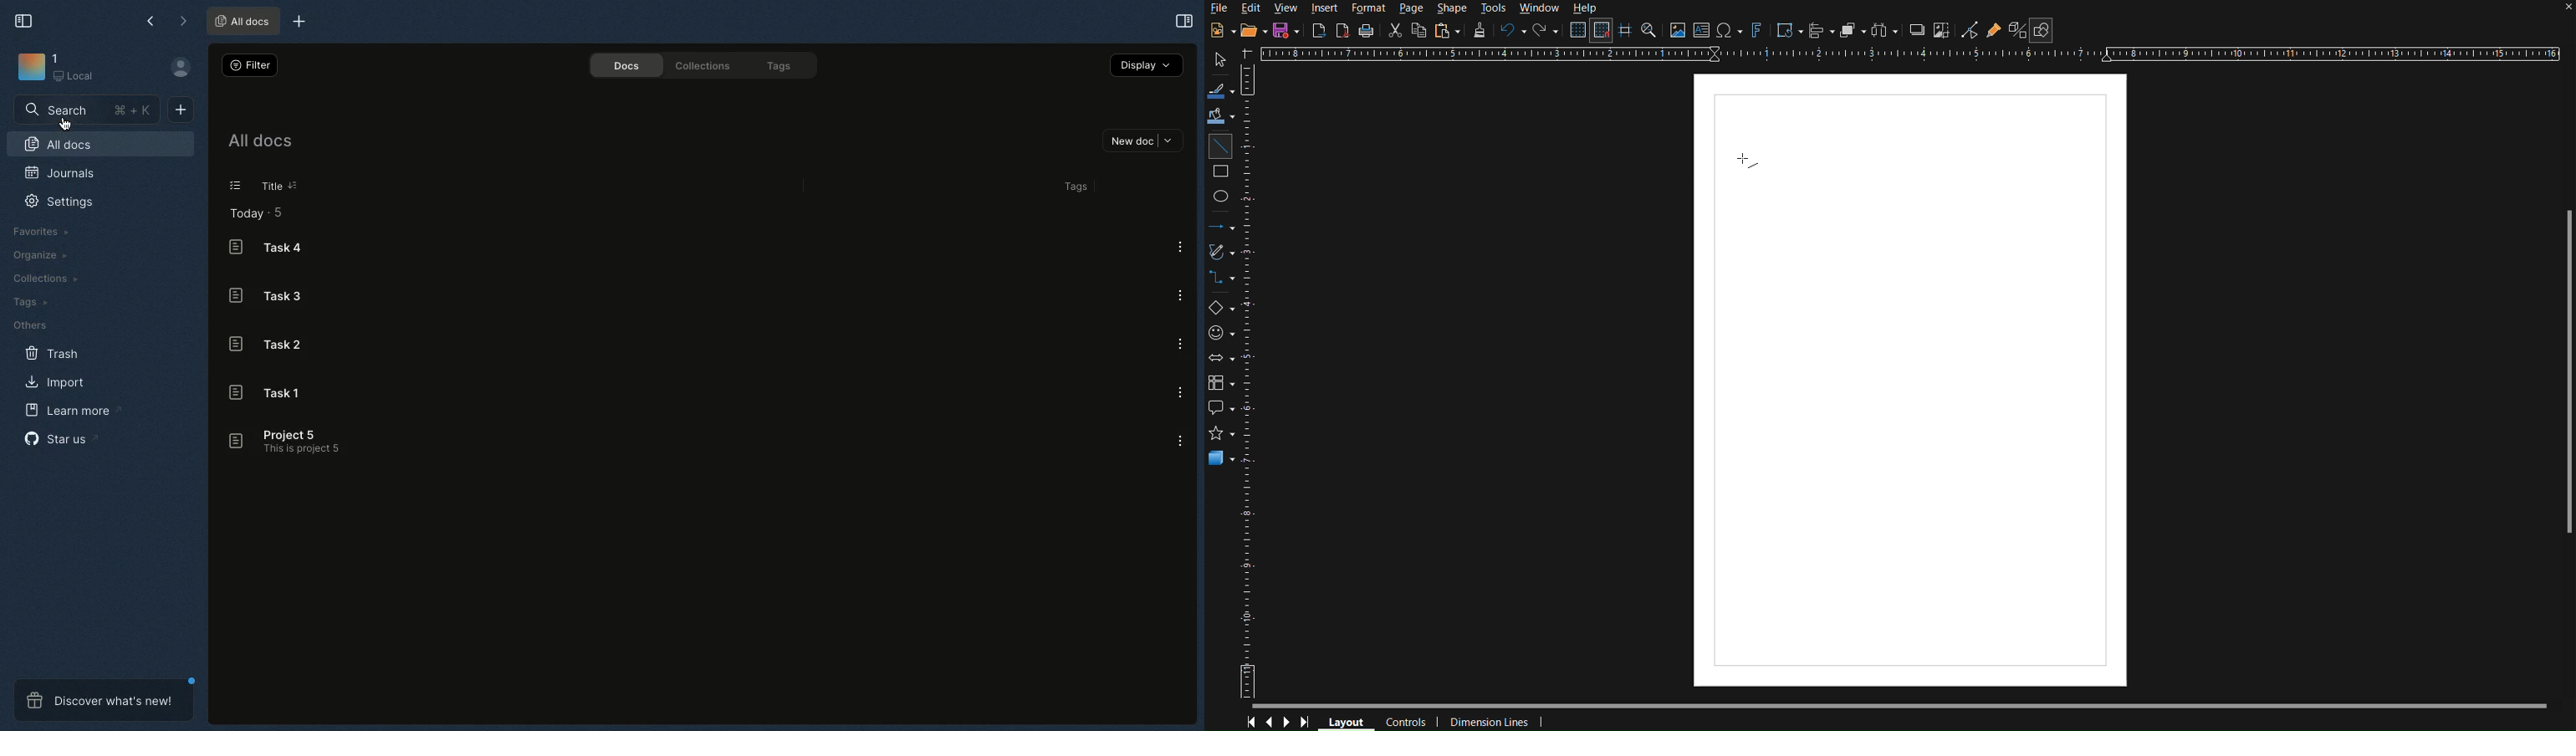 The height and width of the screenshot is (756, 2576). I want to click on Fontworks, so click(1758, 30).